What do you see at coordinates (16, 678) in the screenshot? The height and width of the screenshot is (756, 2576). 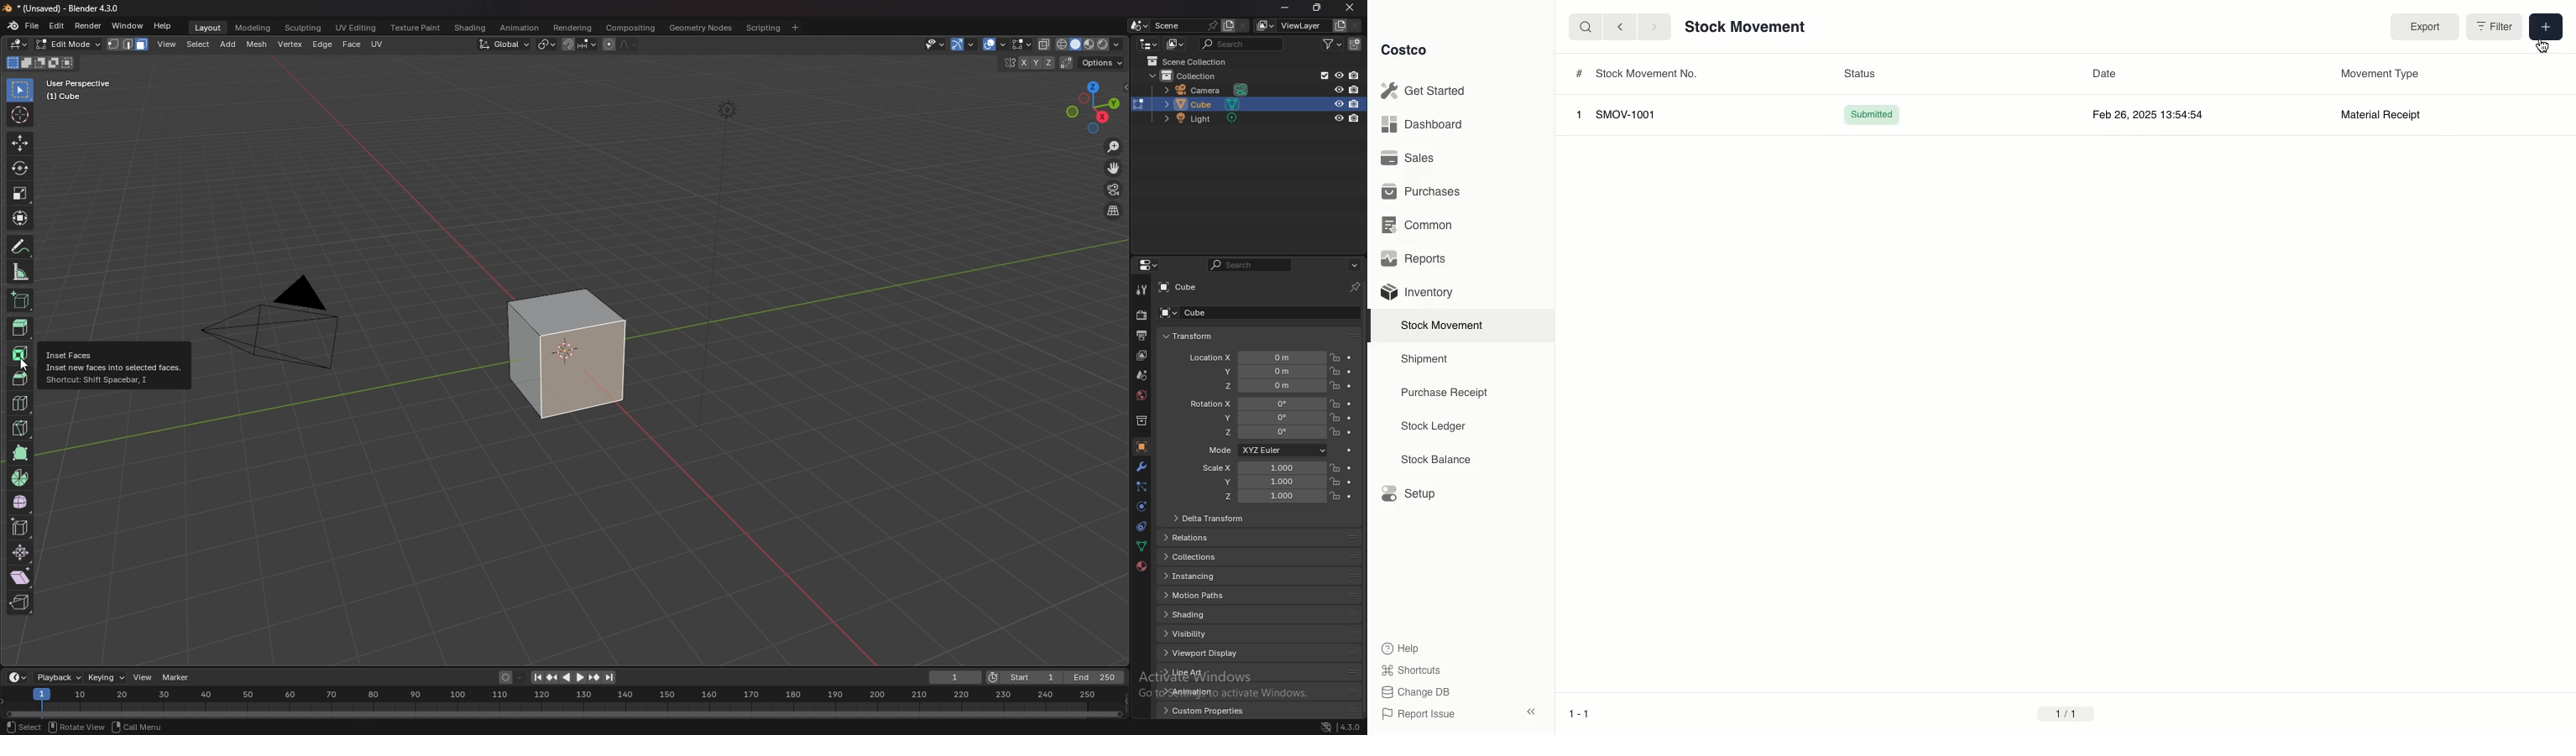 I see `editor type` at bounding box center [16, 678].